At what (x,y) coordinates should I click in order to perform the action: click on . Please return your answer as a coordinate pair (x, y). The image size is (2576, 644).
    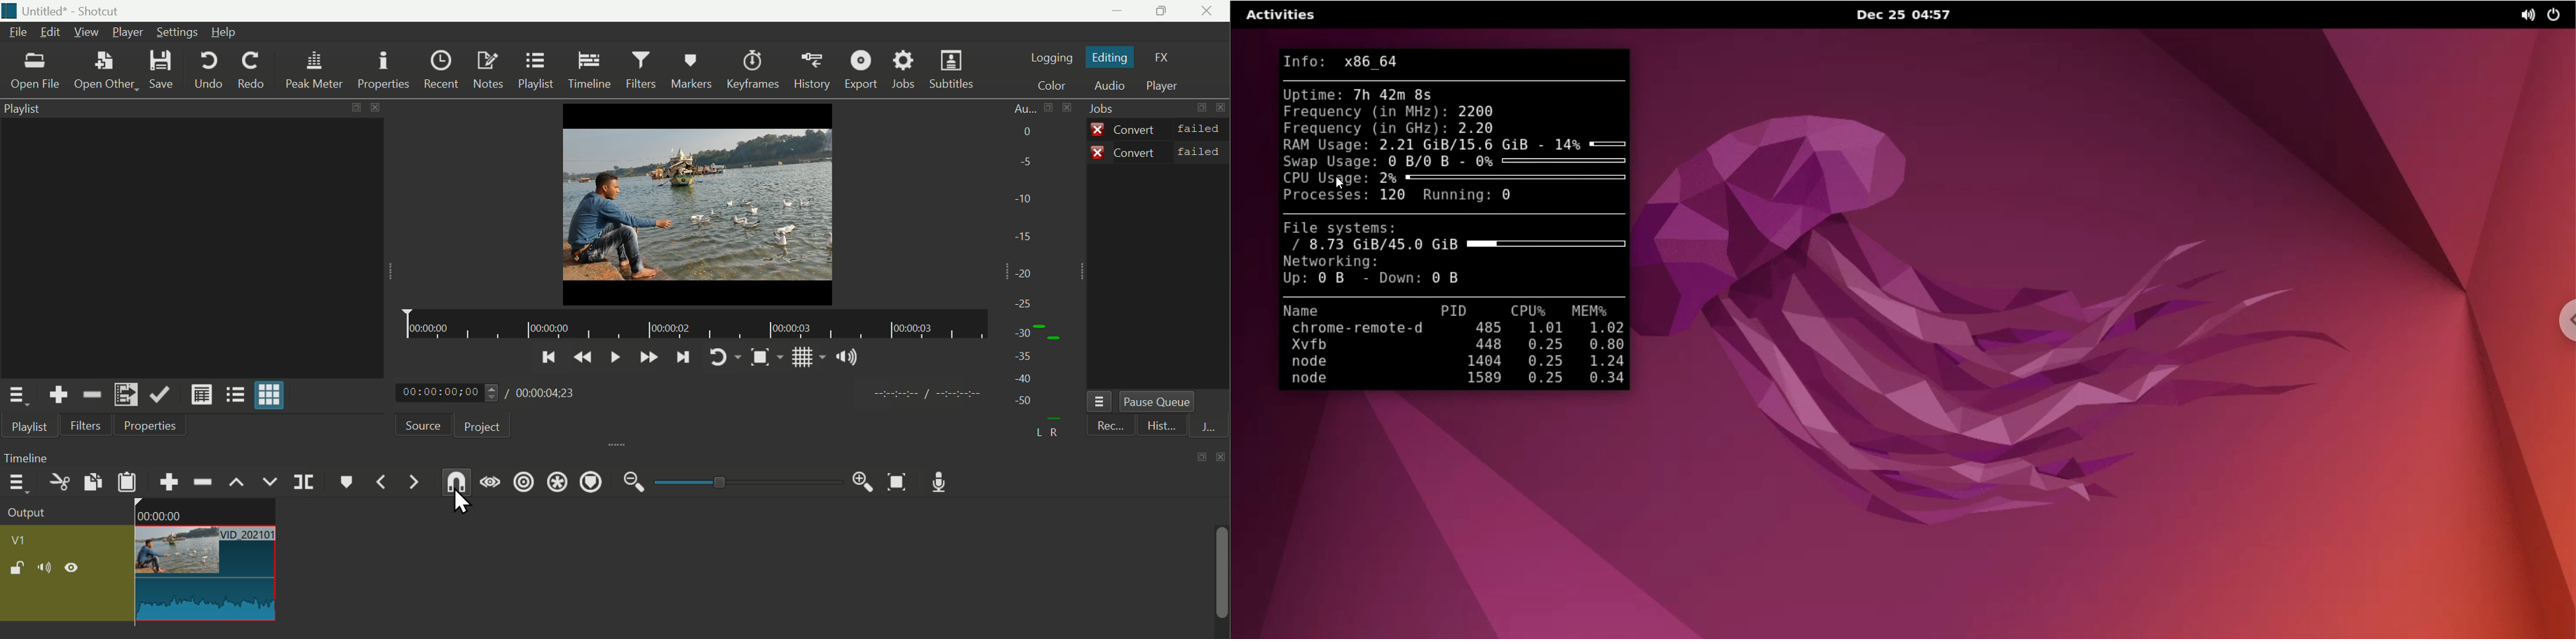
    Looking at the image, I should click on (896, 483).